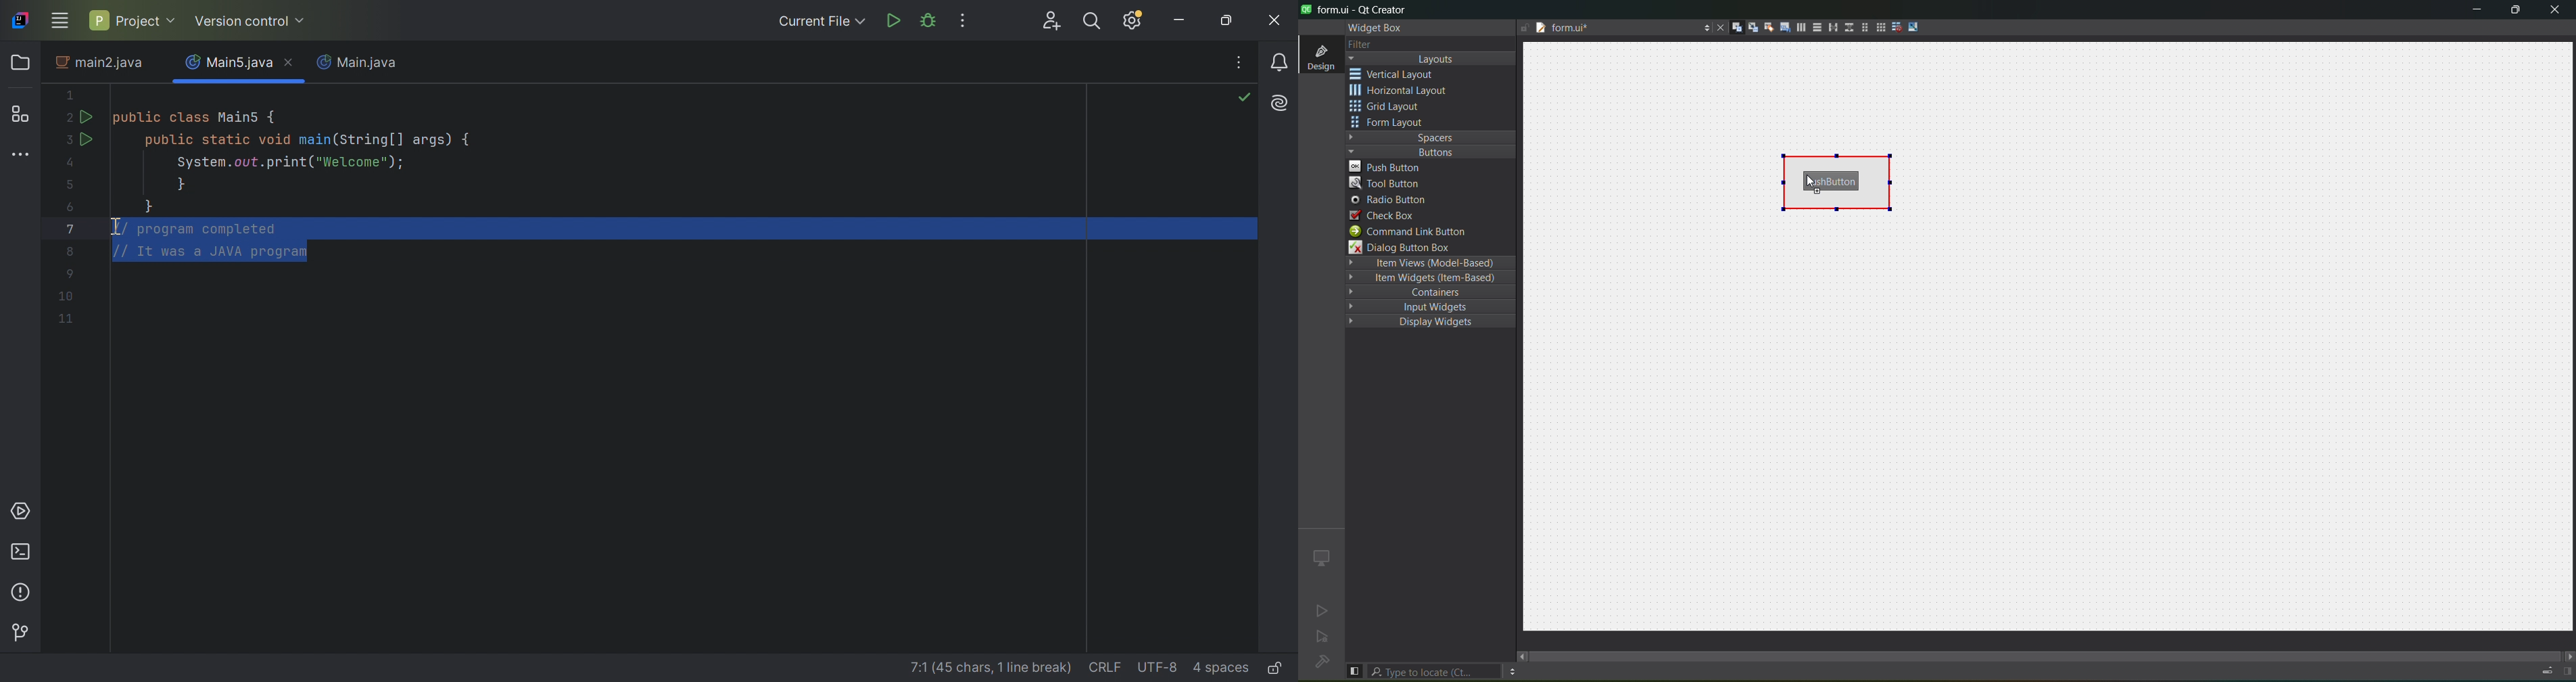 The height and width of the screenshot is (700, 2576). What do you see at coordinates (20, 156) in the screenshot?
I see `More tool windows` at bounding box center [20, 156].